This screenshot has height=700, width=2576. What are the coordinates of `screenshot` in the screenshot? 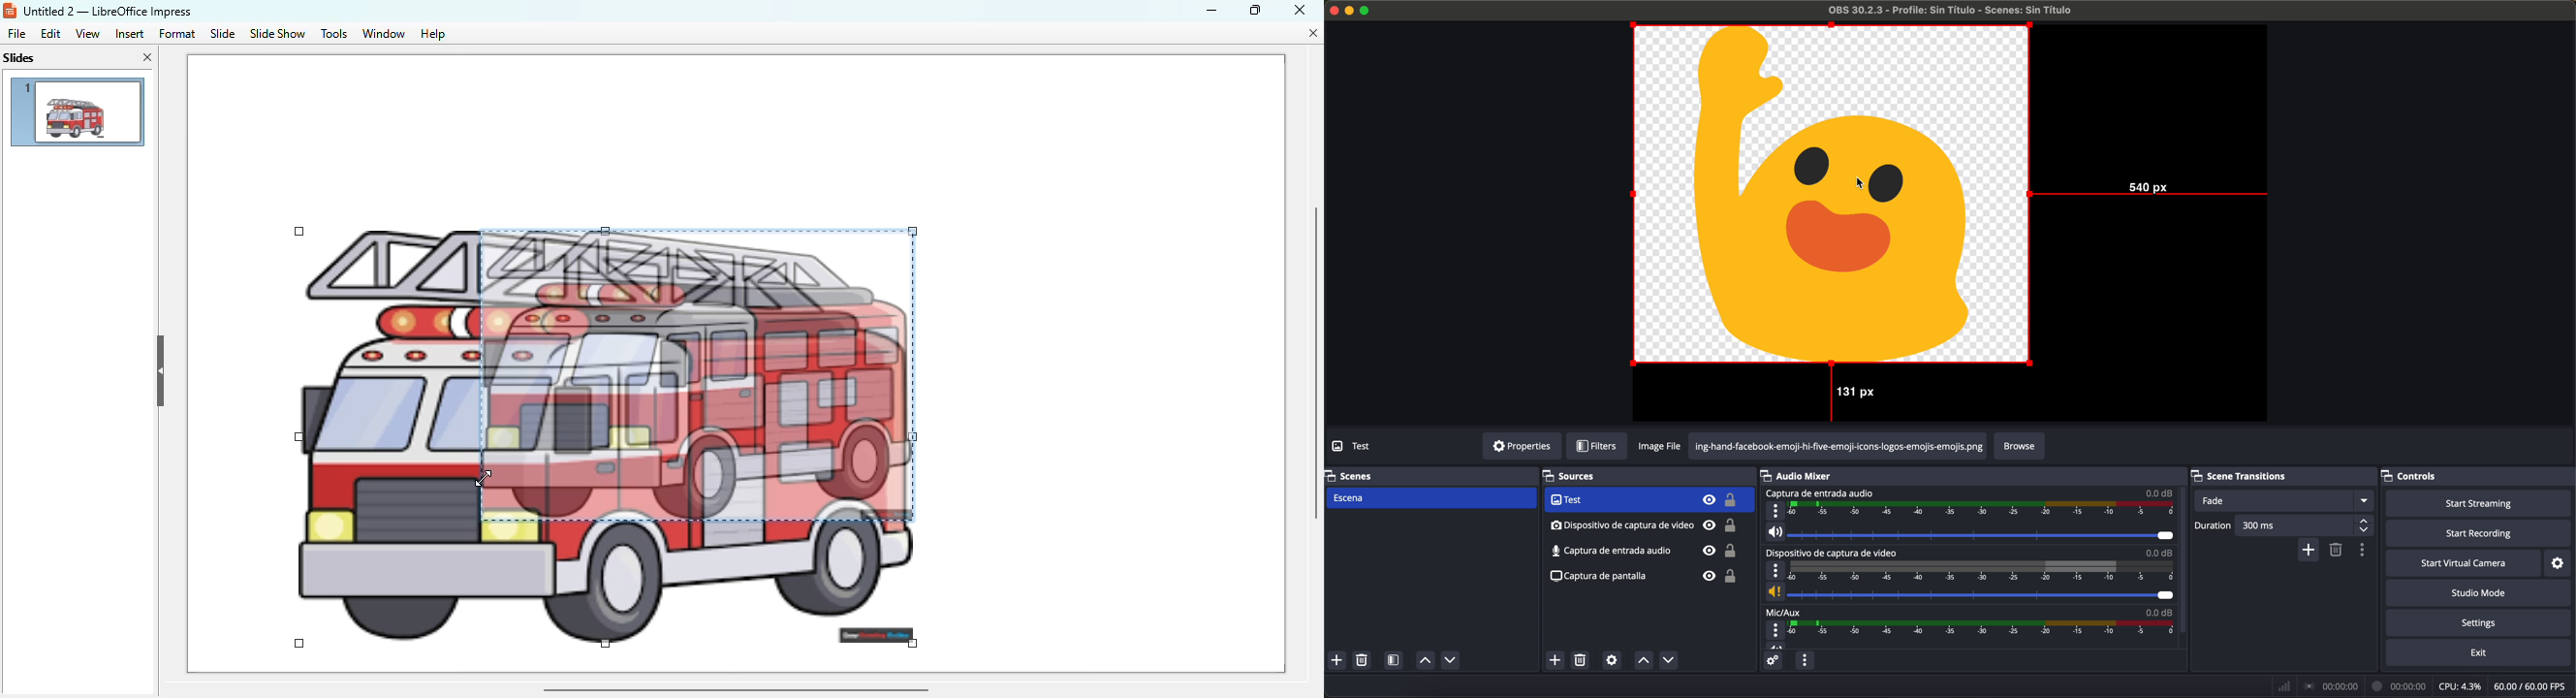 It's located at (1643, 581).